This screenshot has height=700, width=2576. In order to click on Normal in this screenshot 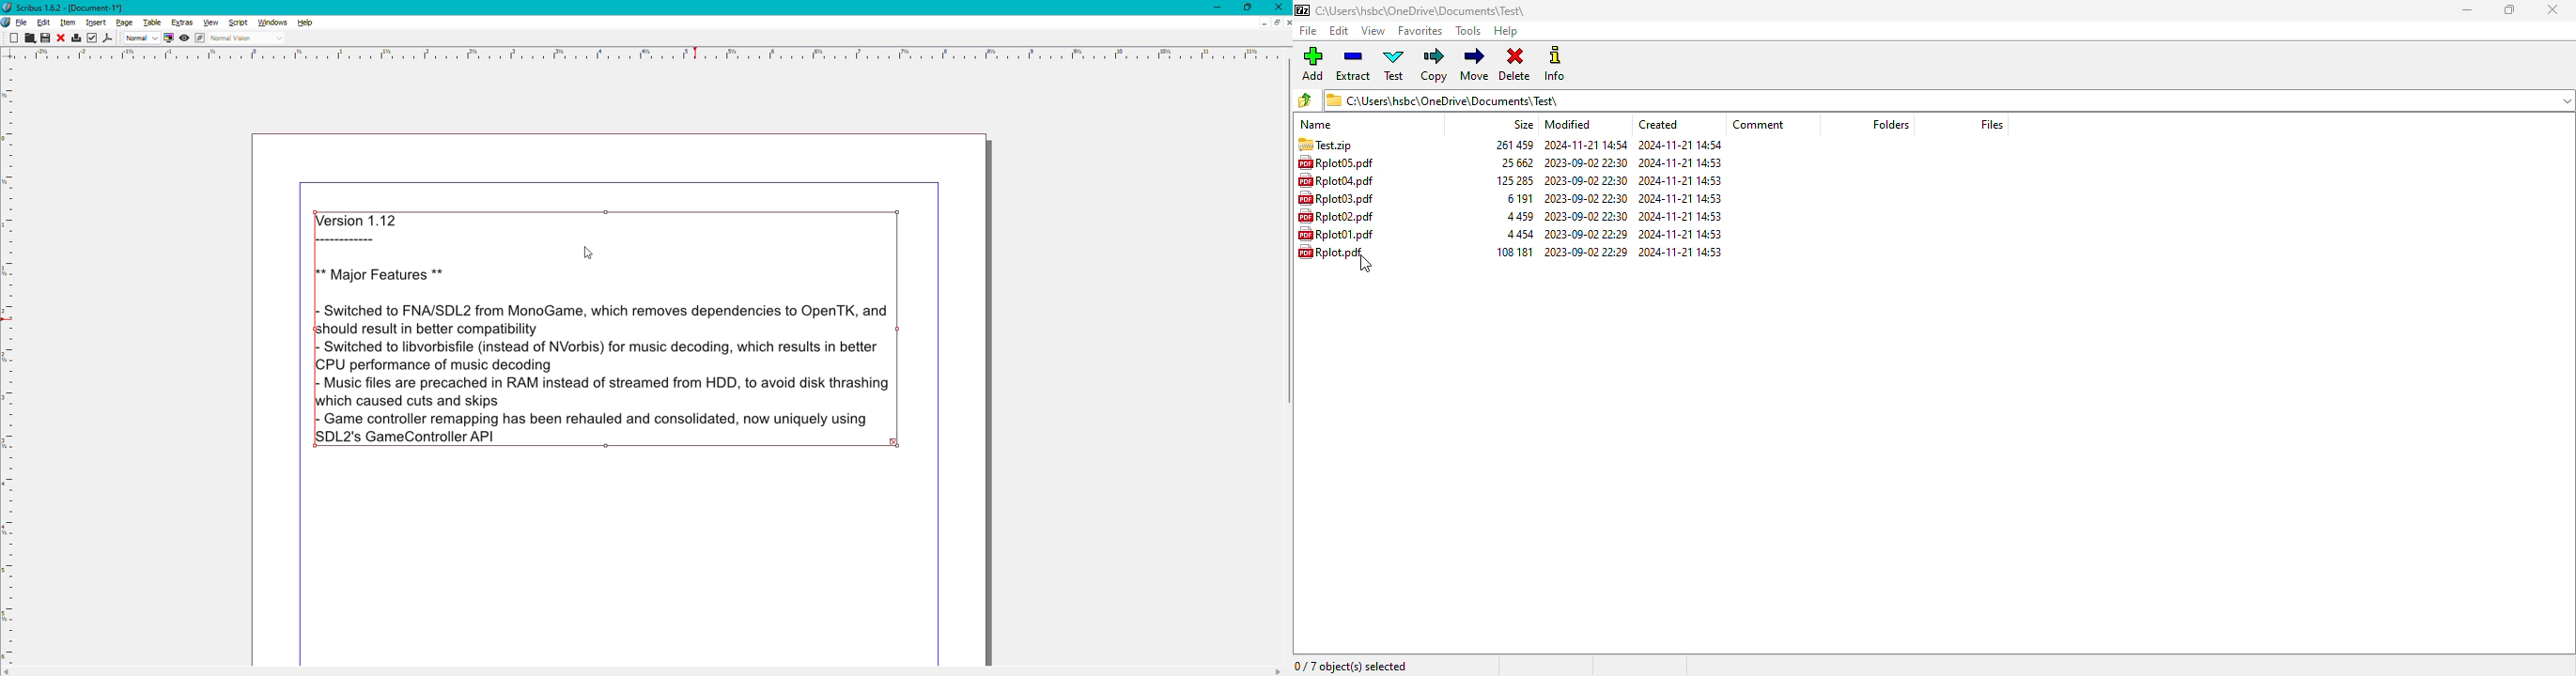, I will do `click(140, 38)`.